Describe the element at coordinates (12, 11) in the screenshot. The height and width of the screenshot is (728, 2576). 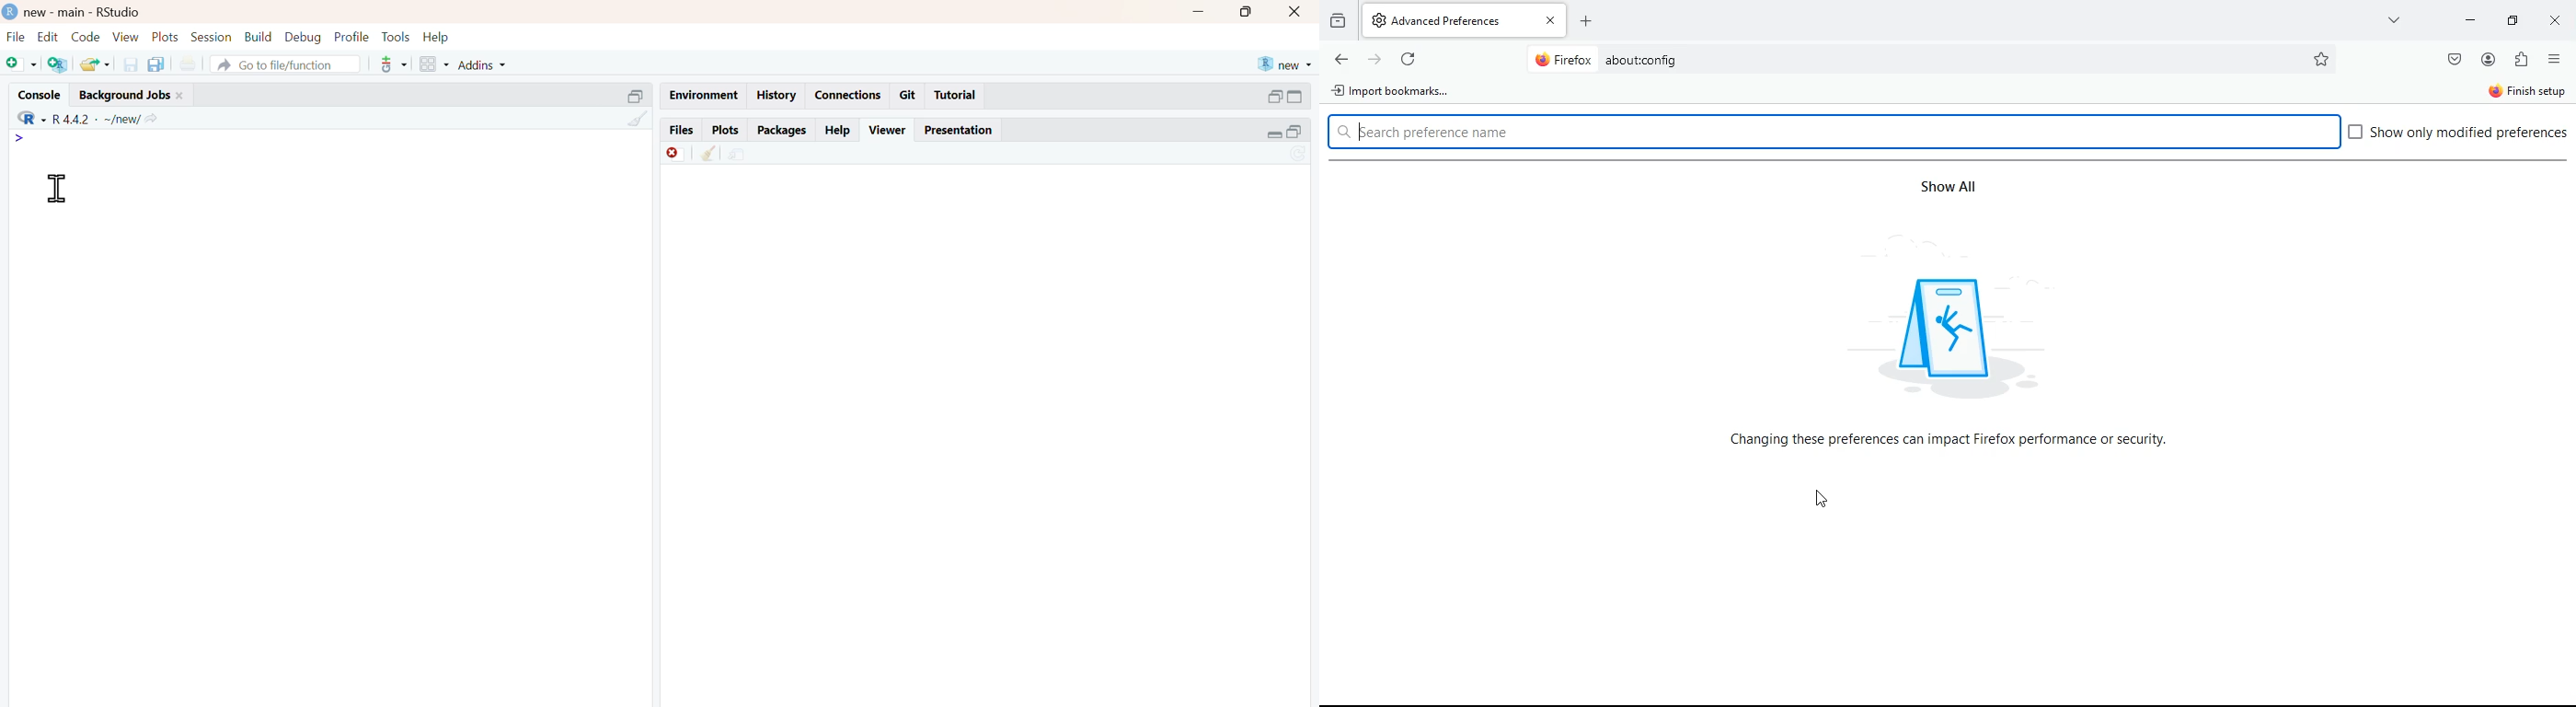
I see `logo` at that location.